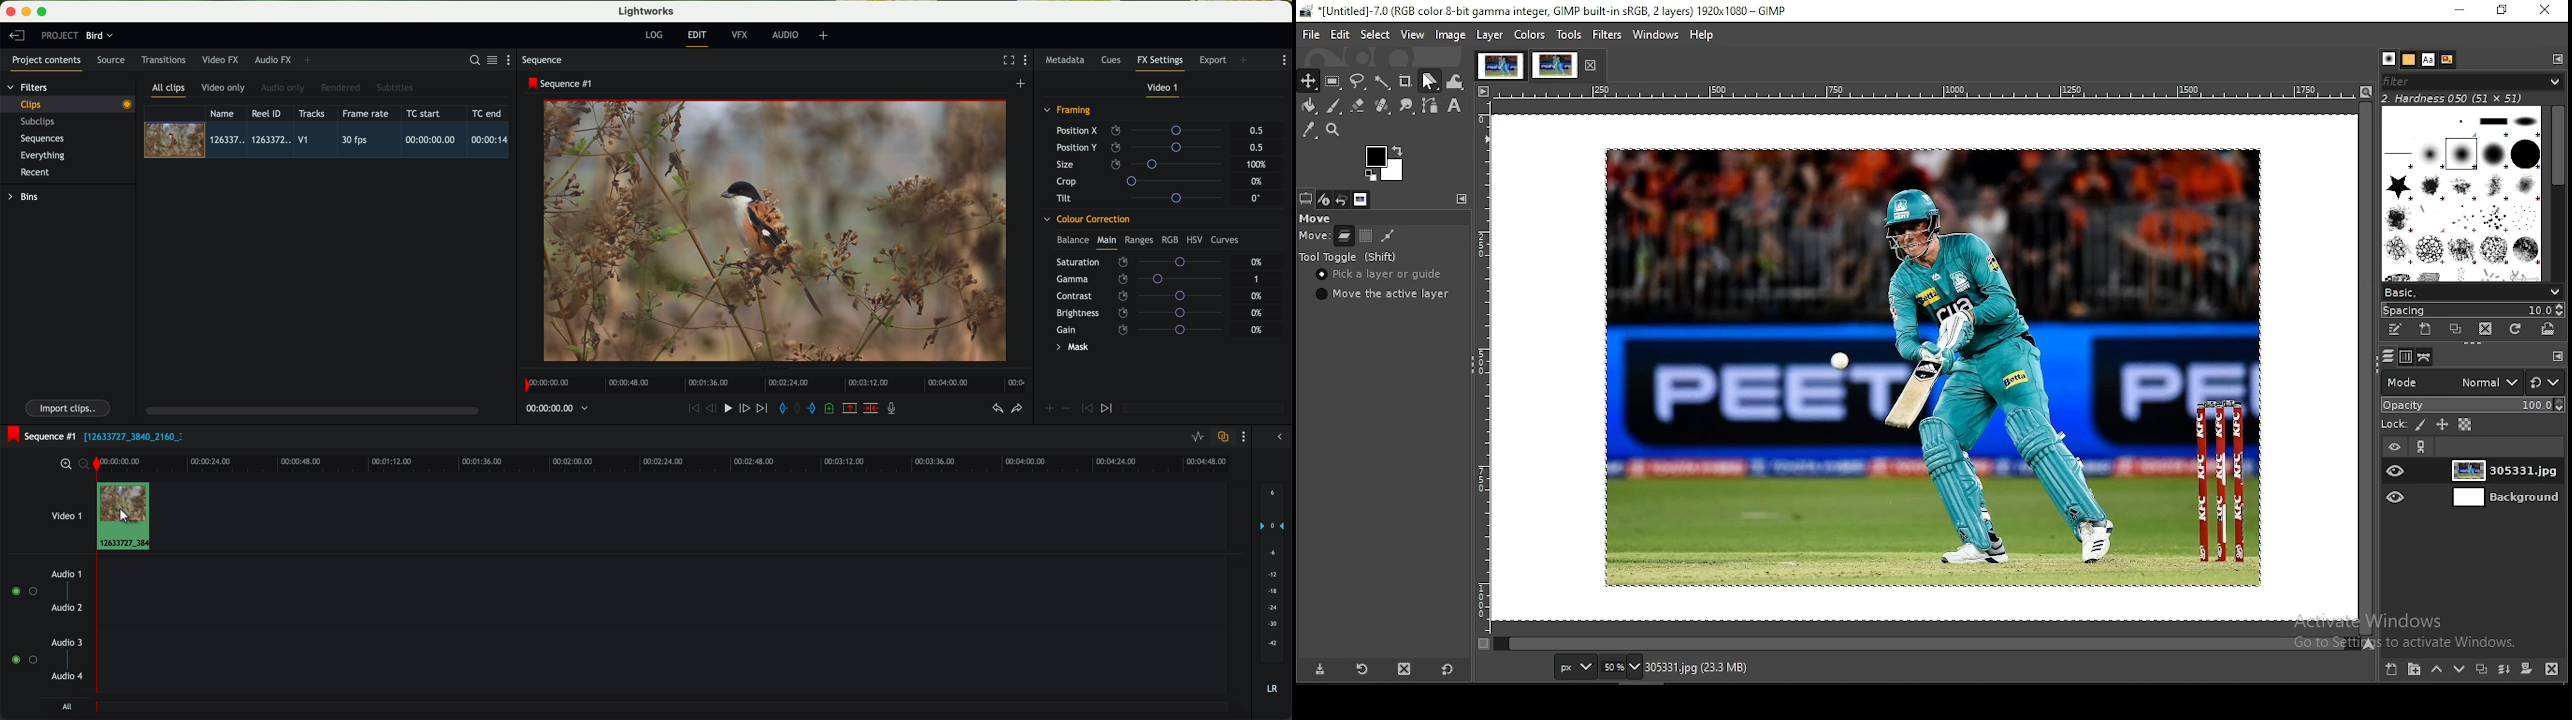  Describe the element at coordinates (1461, 199) in the screenshot. I see `configure this tab` at that location.